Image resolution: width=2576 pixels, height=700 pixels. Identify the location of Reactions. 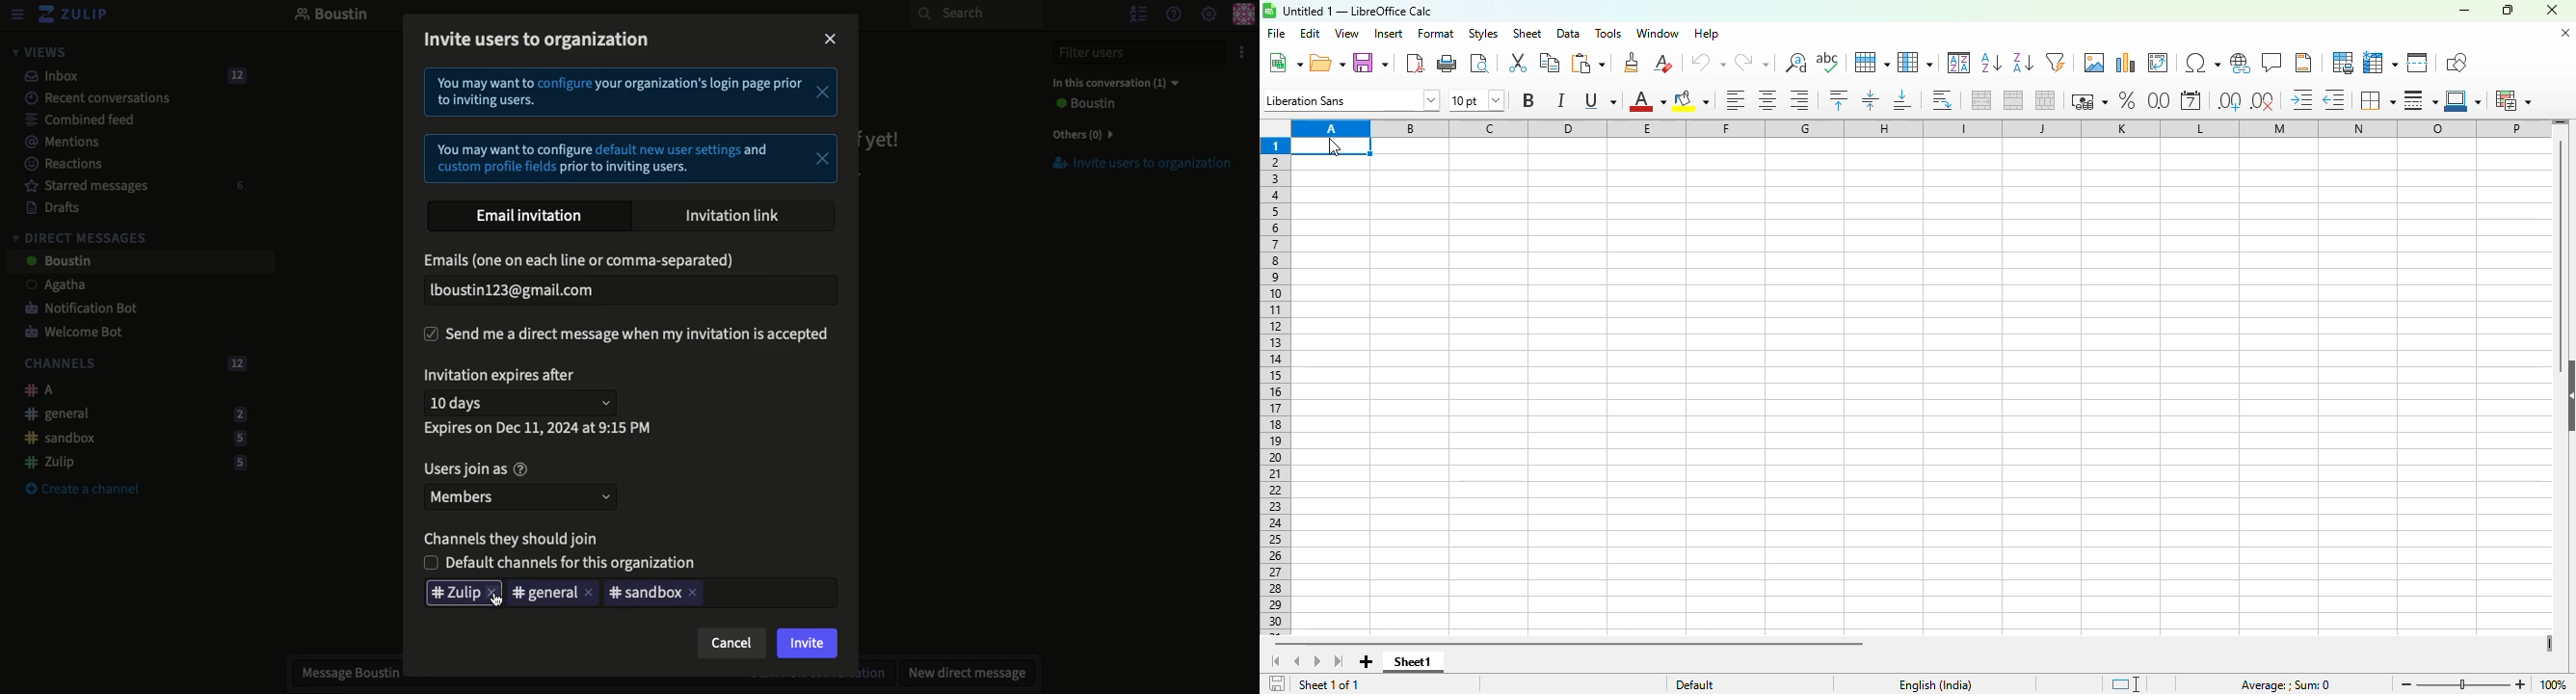
(60, 166).